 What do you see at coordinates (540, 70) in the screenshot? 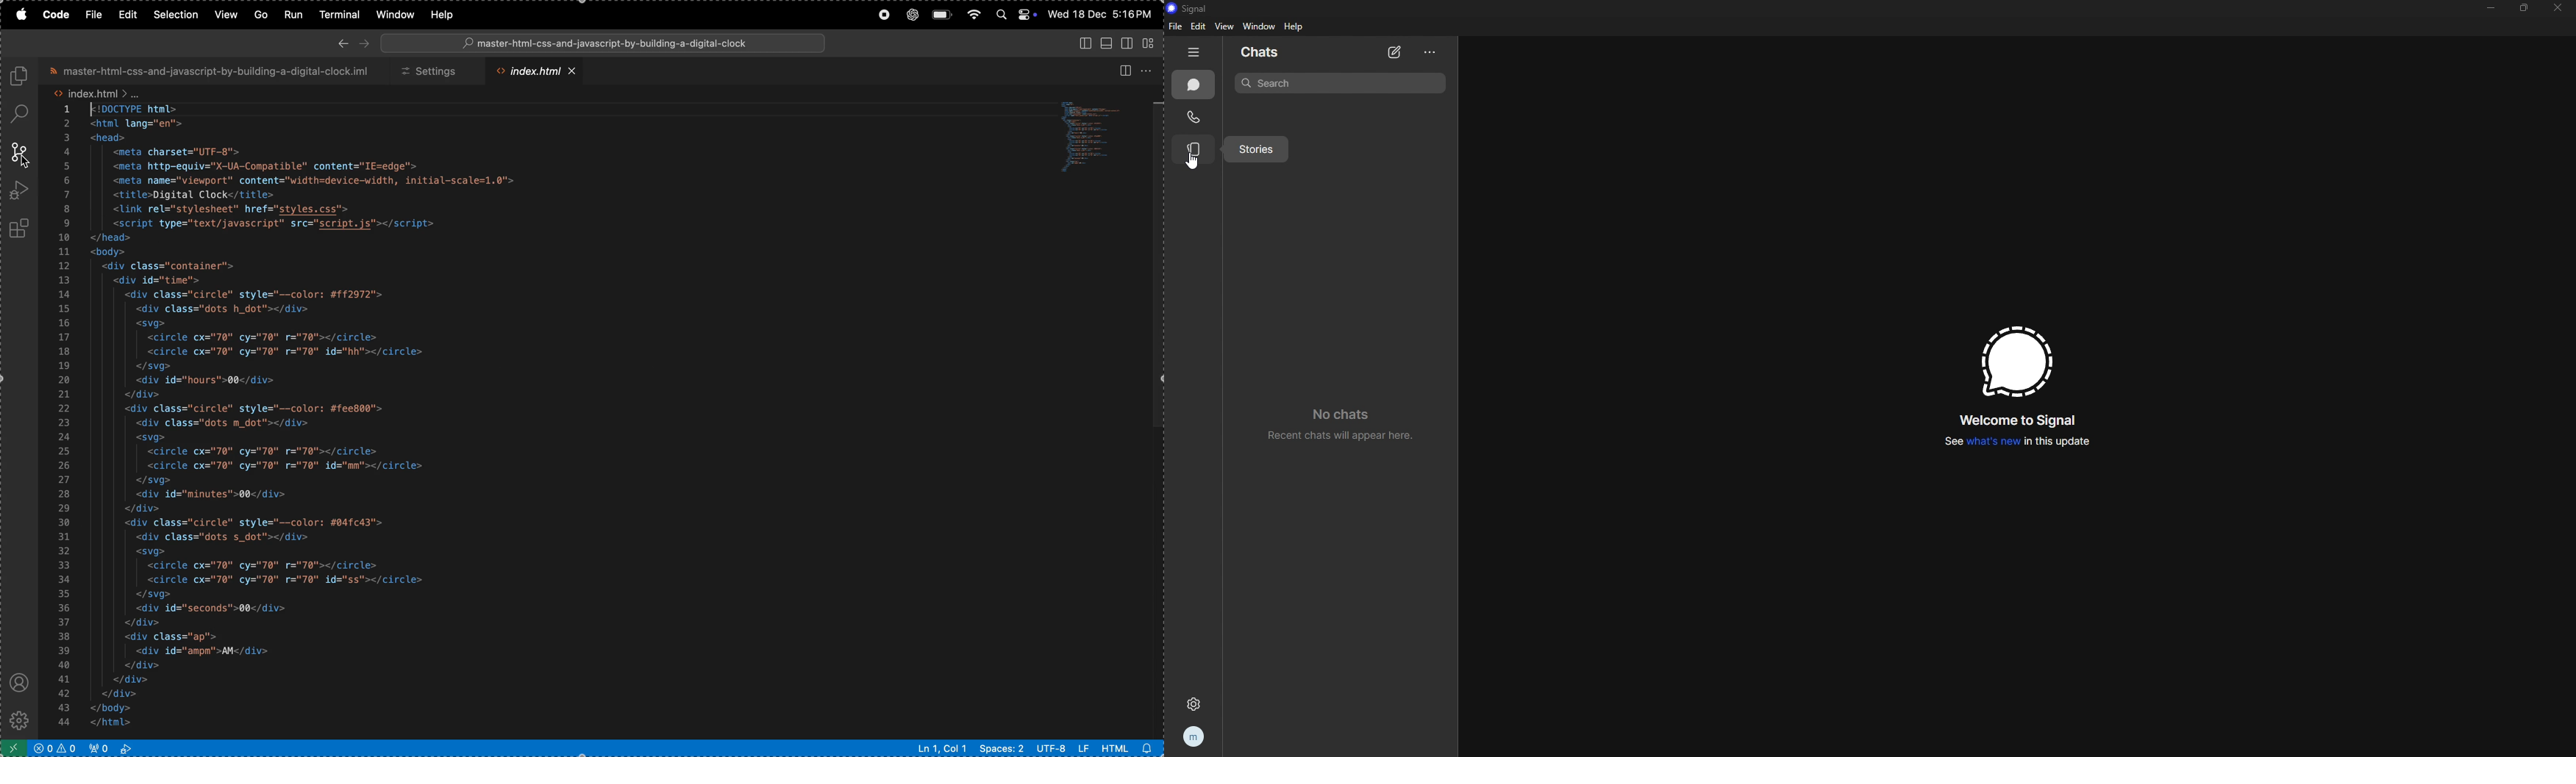
I see `index .html file` at bounding box center [540, 70].